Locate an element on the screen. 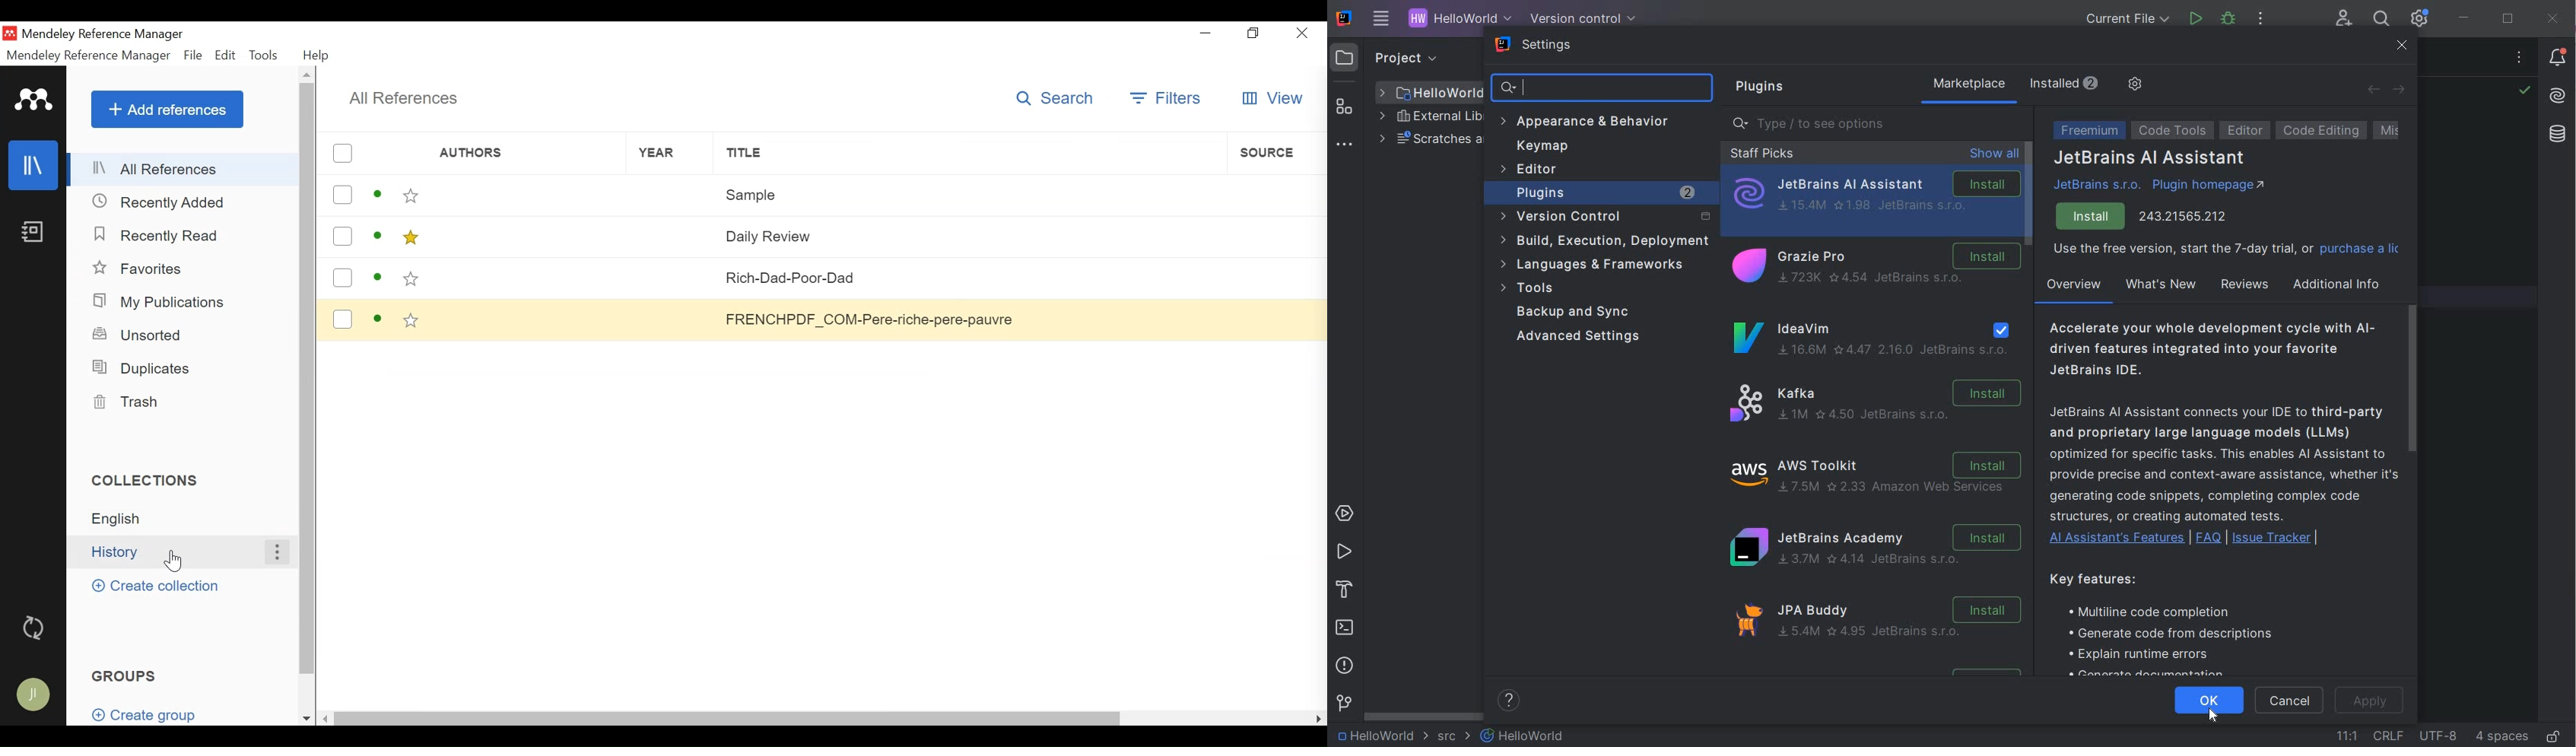 The width and height of the screenshot is (2576, 756). GO TO LINE is located at coordinates (2347, 733).